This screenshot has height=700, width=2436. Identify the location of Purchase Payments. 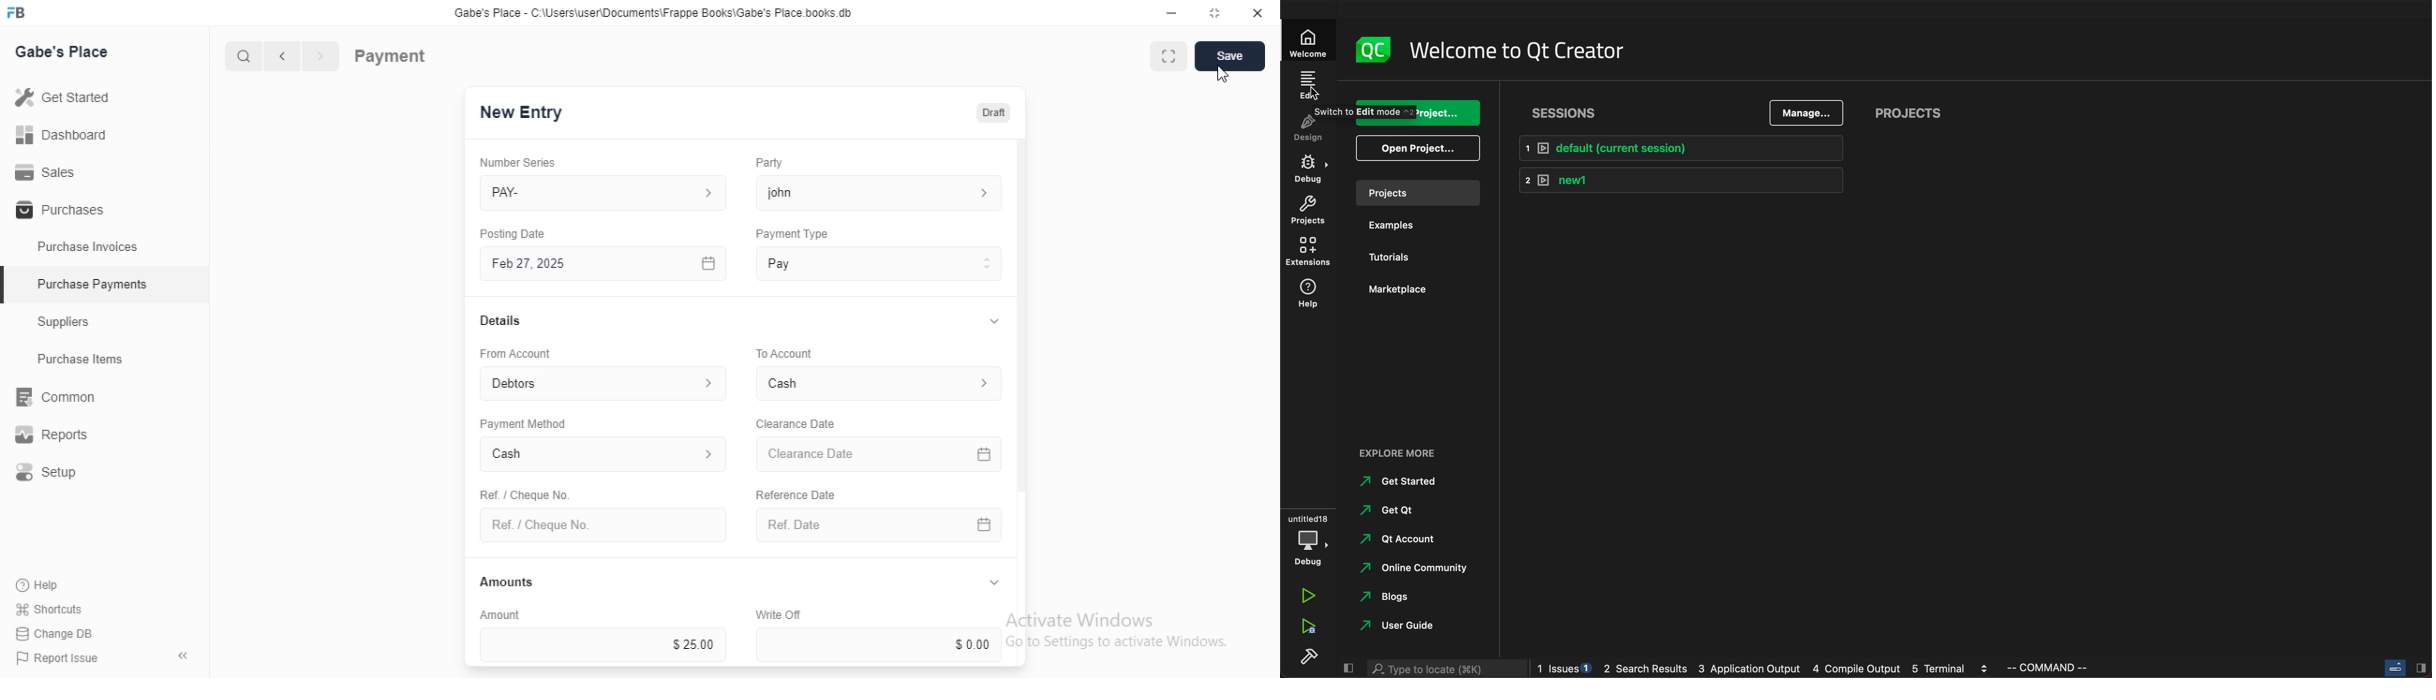
(91, 284).